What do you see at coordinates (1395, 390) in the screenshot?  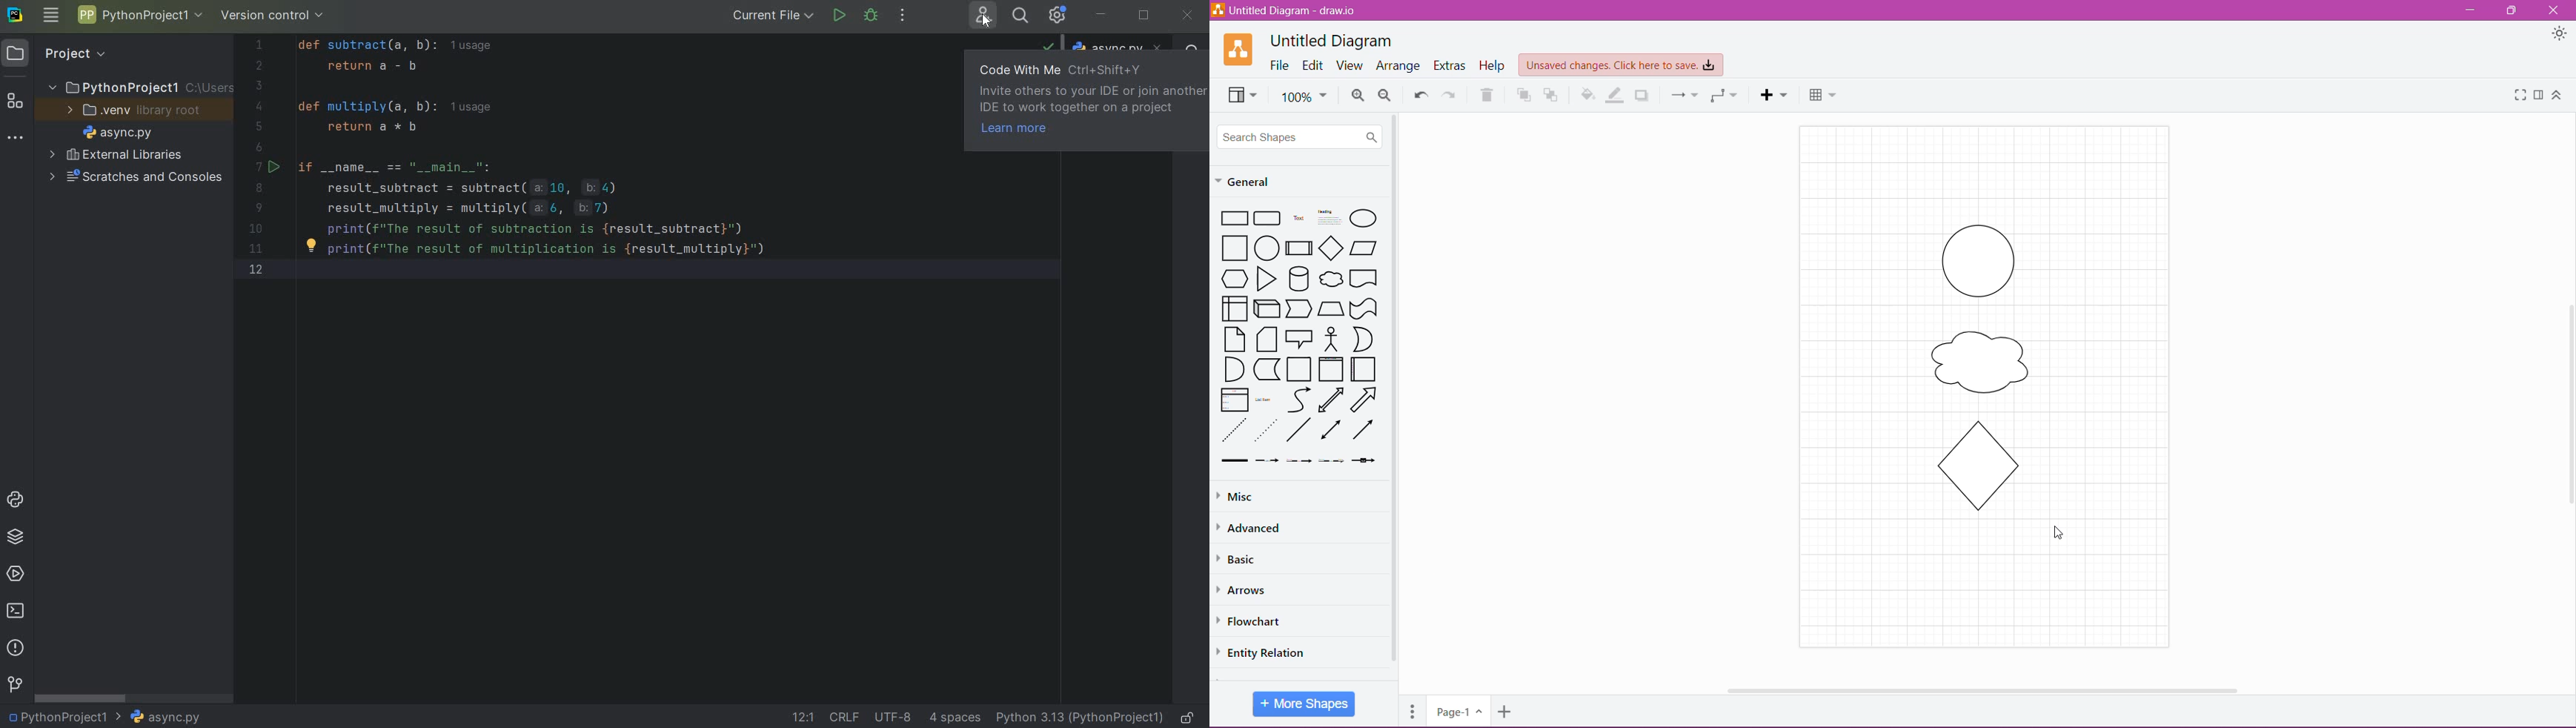 I see `Vertical Scroll Bar` at bounding box center [1395, 390].